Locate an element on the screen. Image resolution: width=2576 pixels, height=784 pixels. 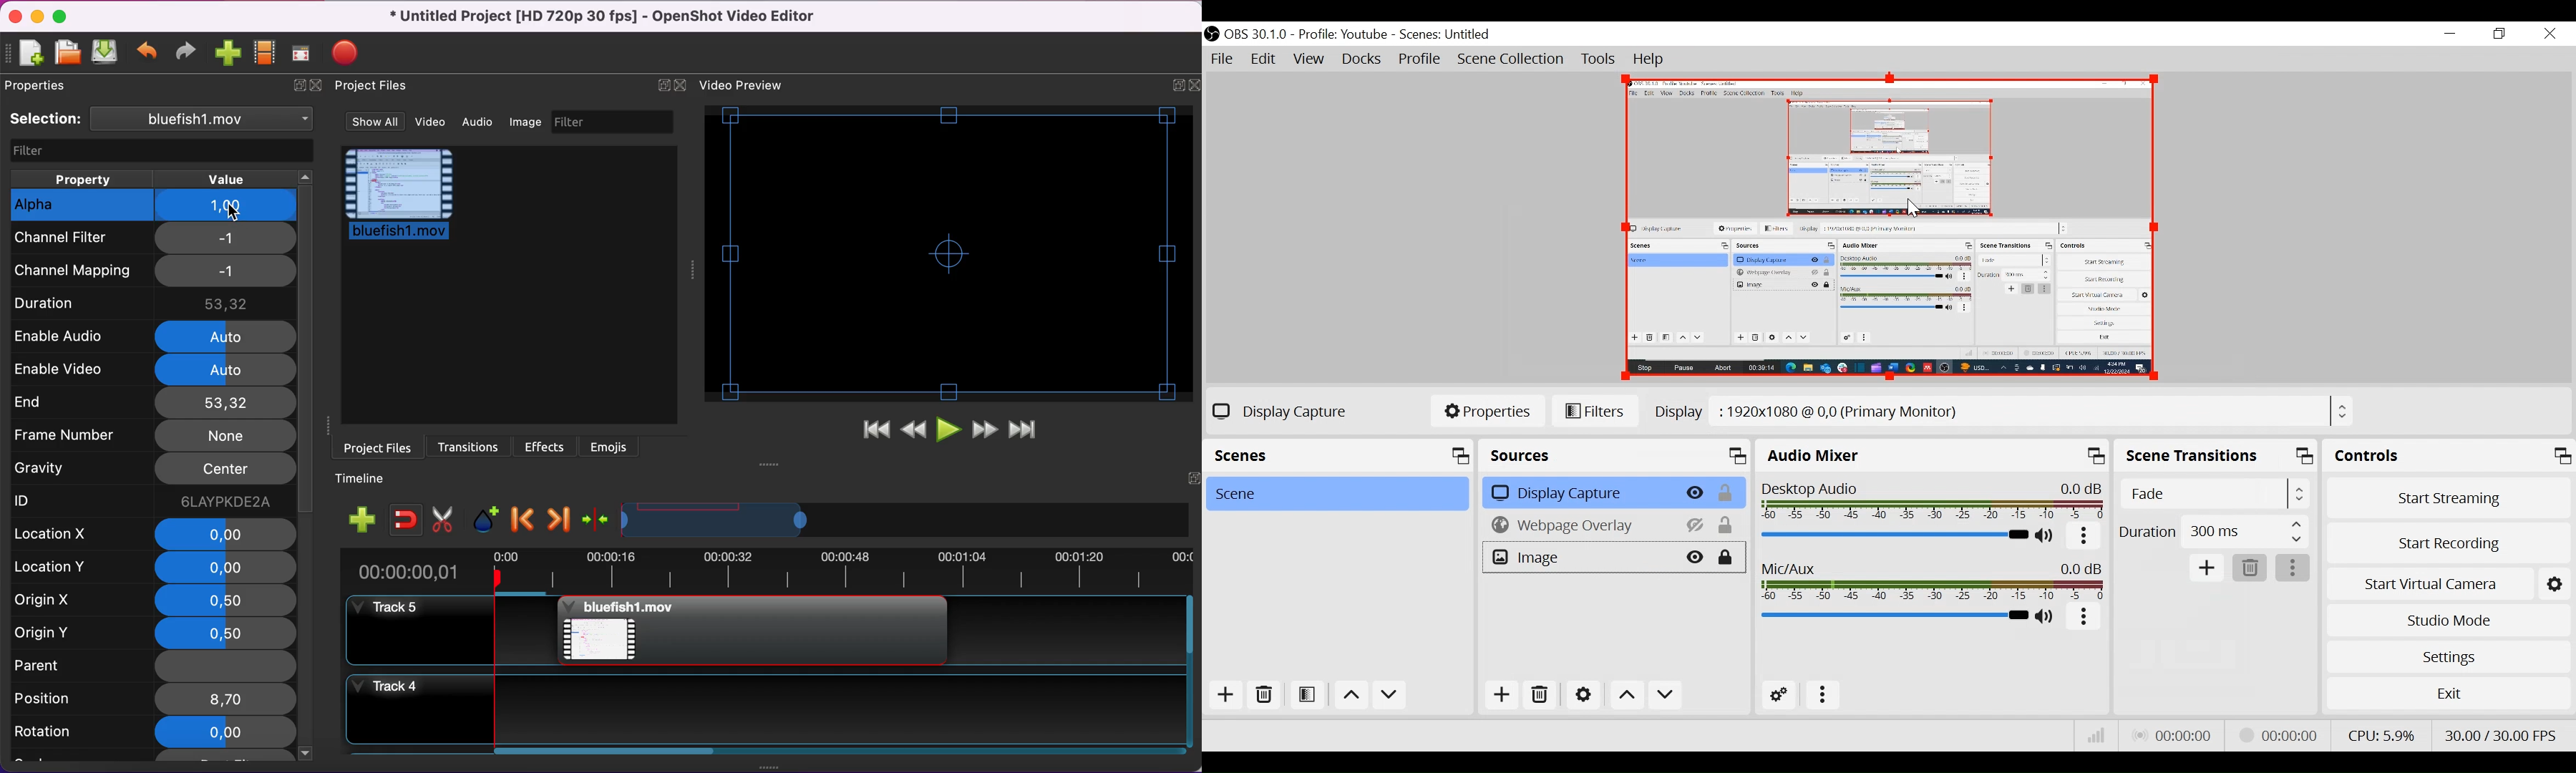
Display : 1920x1080 @ 0.0 (Primary Monitor) is located at coordinates (2005, 409).